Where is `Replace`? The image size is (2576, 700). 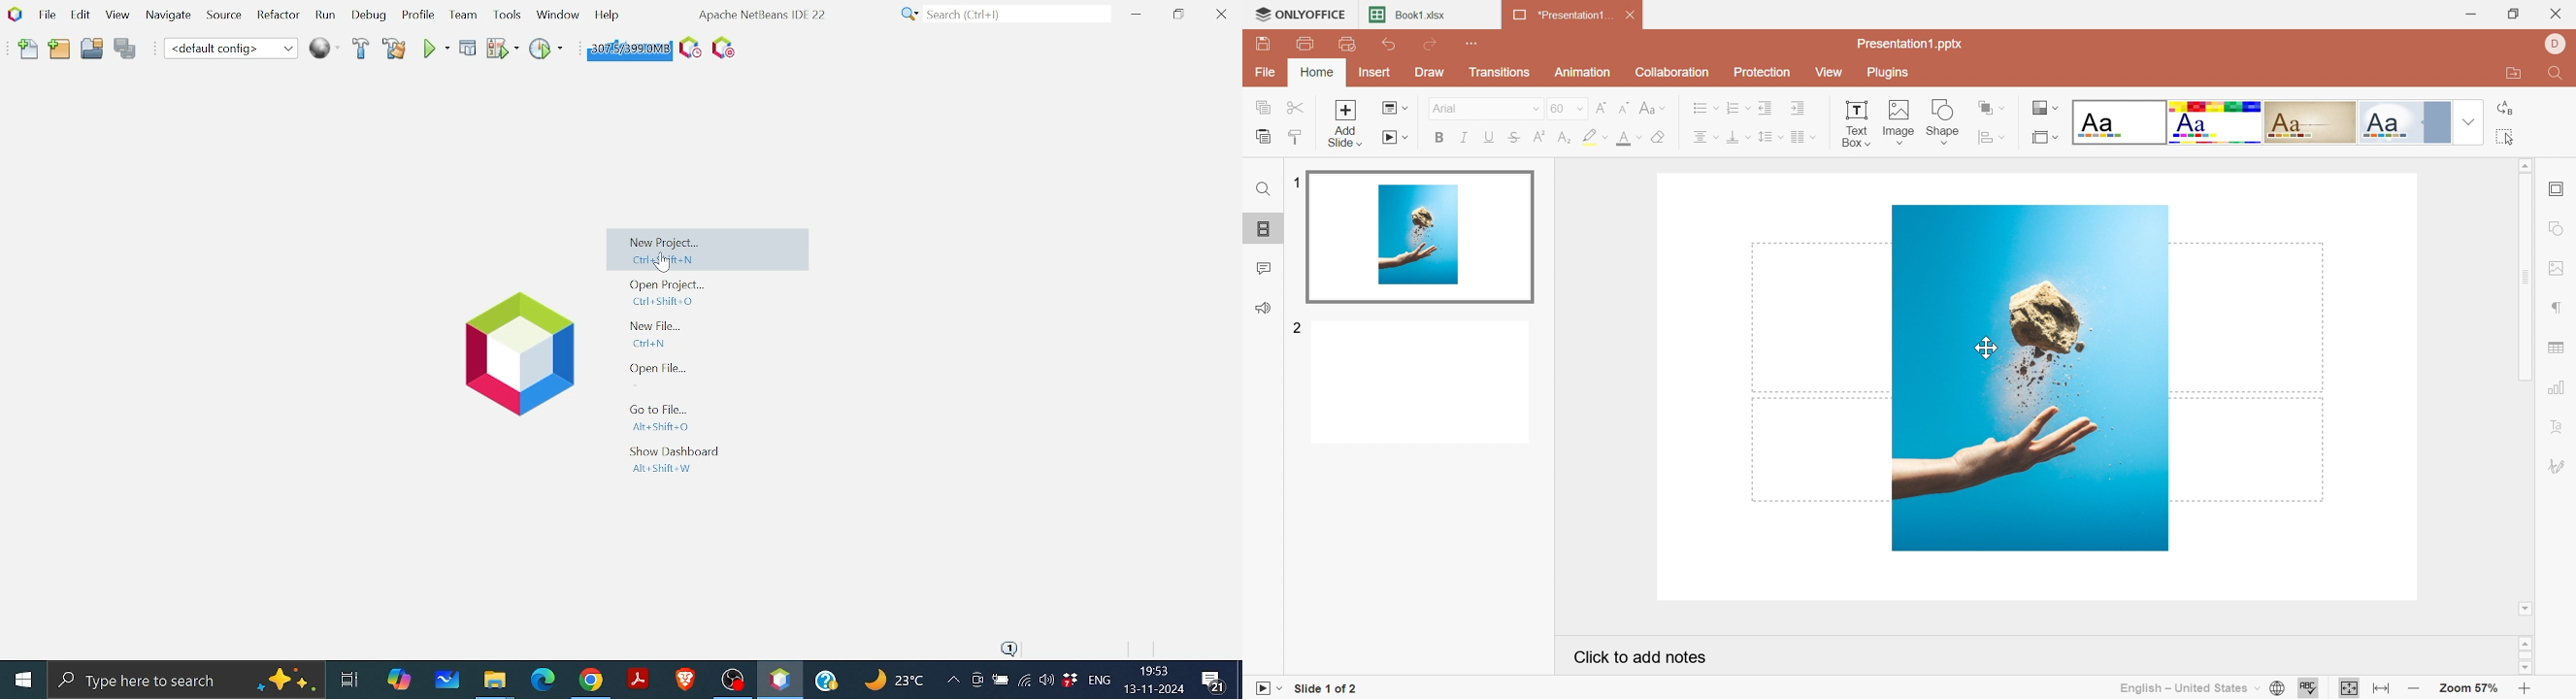 Replace is located at coordinates (2505, 108).